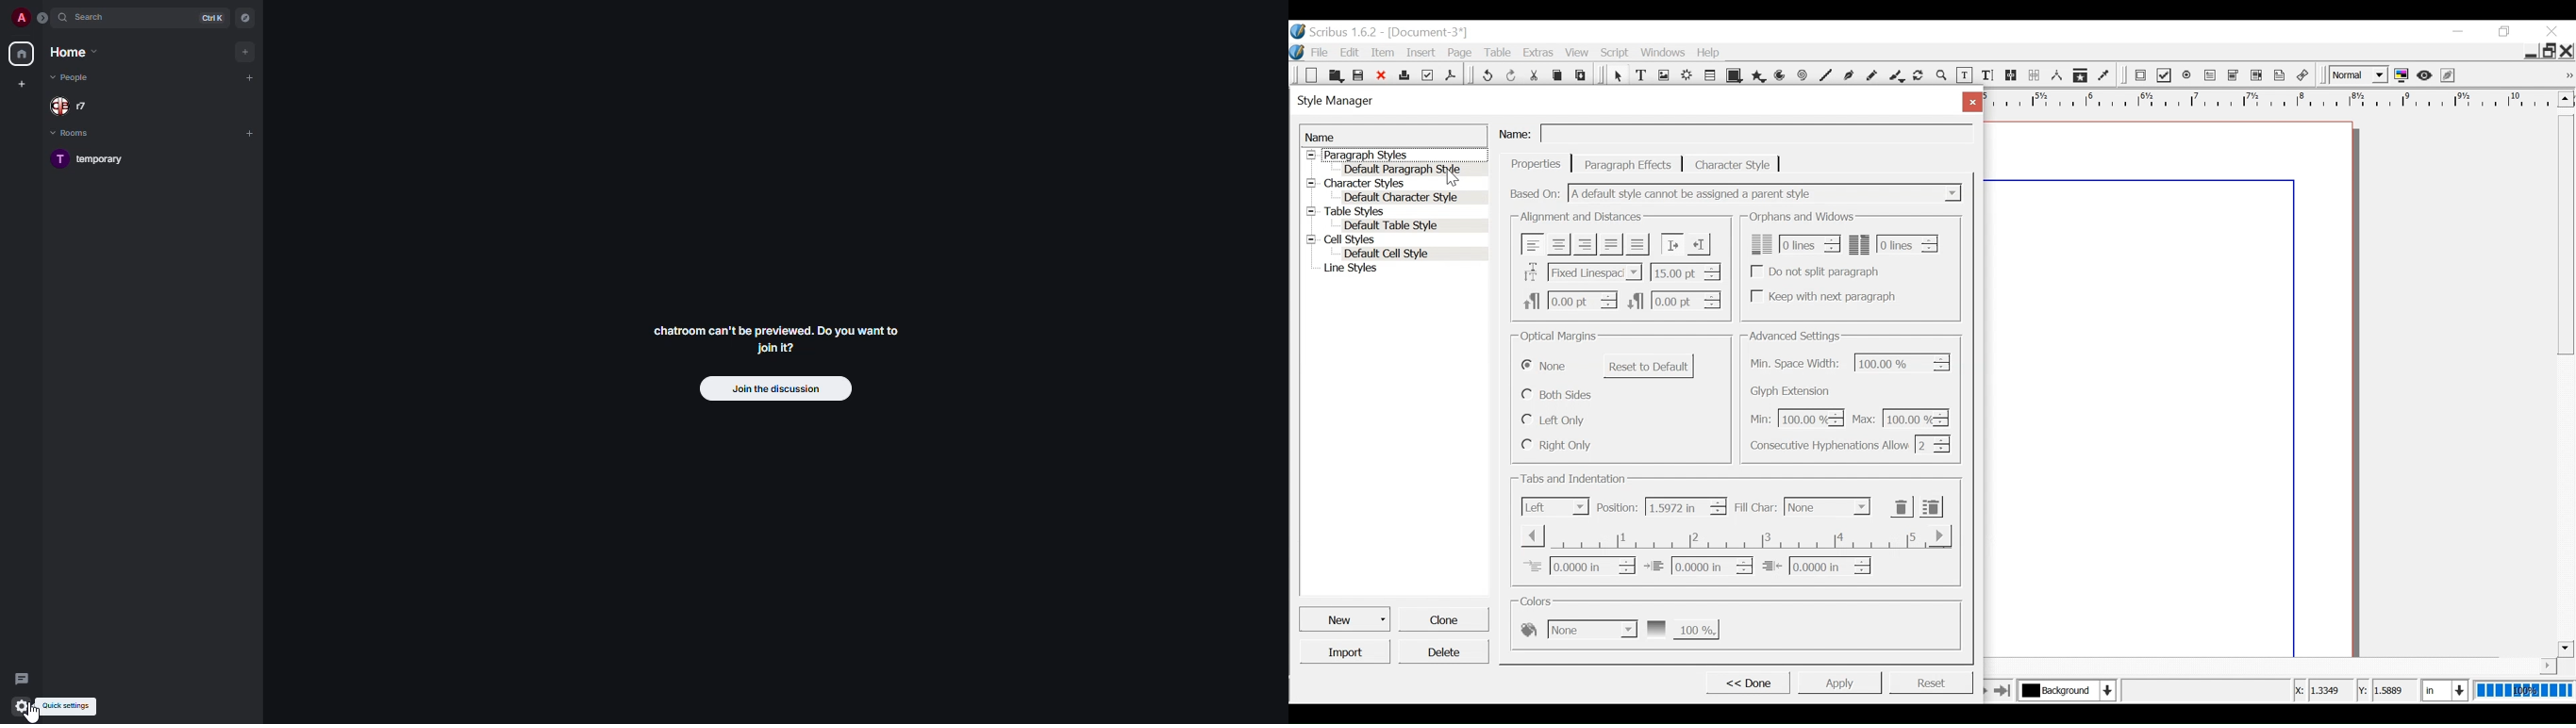 Image resolution: width=2576 pixels, height=728 pixels. What do you see at coordinates (1487, 74) in the screenshot?
I see `undo` at bounding box center [1487, 74].